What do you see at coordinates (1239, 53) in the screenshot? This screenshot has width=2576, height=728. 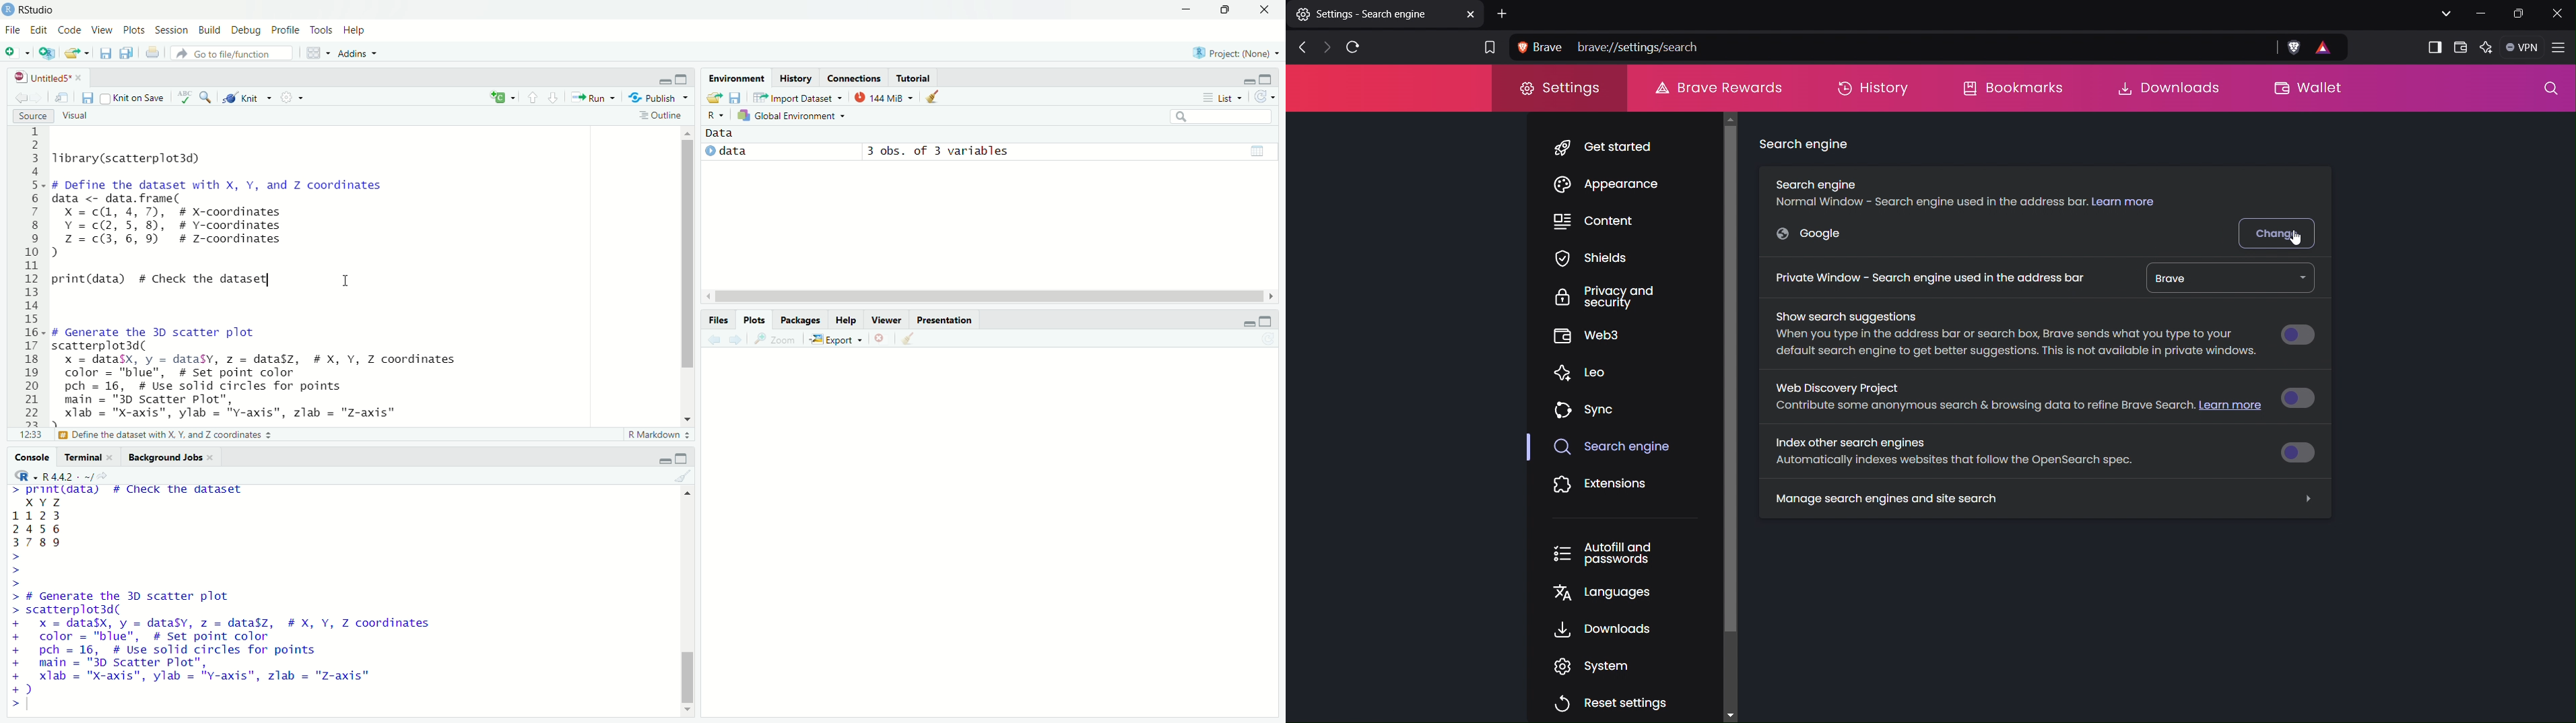 I see `project: (None)` at bounding box center [1239, 53].